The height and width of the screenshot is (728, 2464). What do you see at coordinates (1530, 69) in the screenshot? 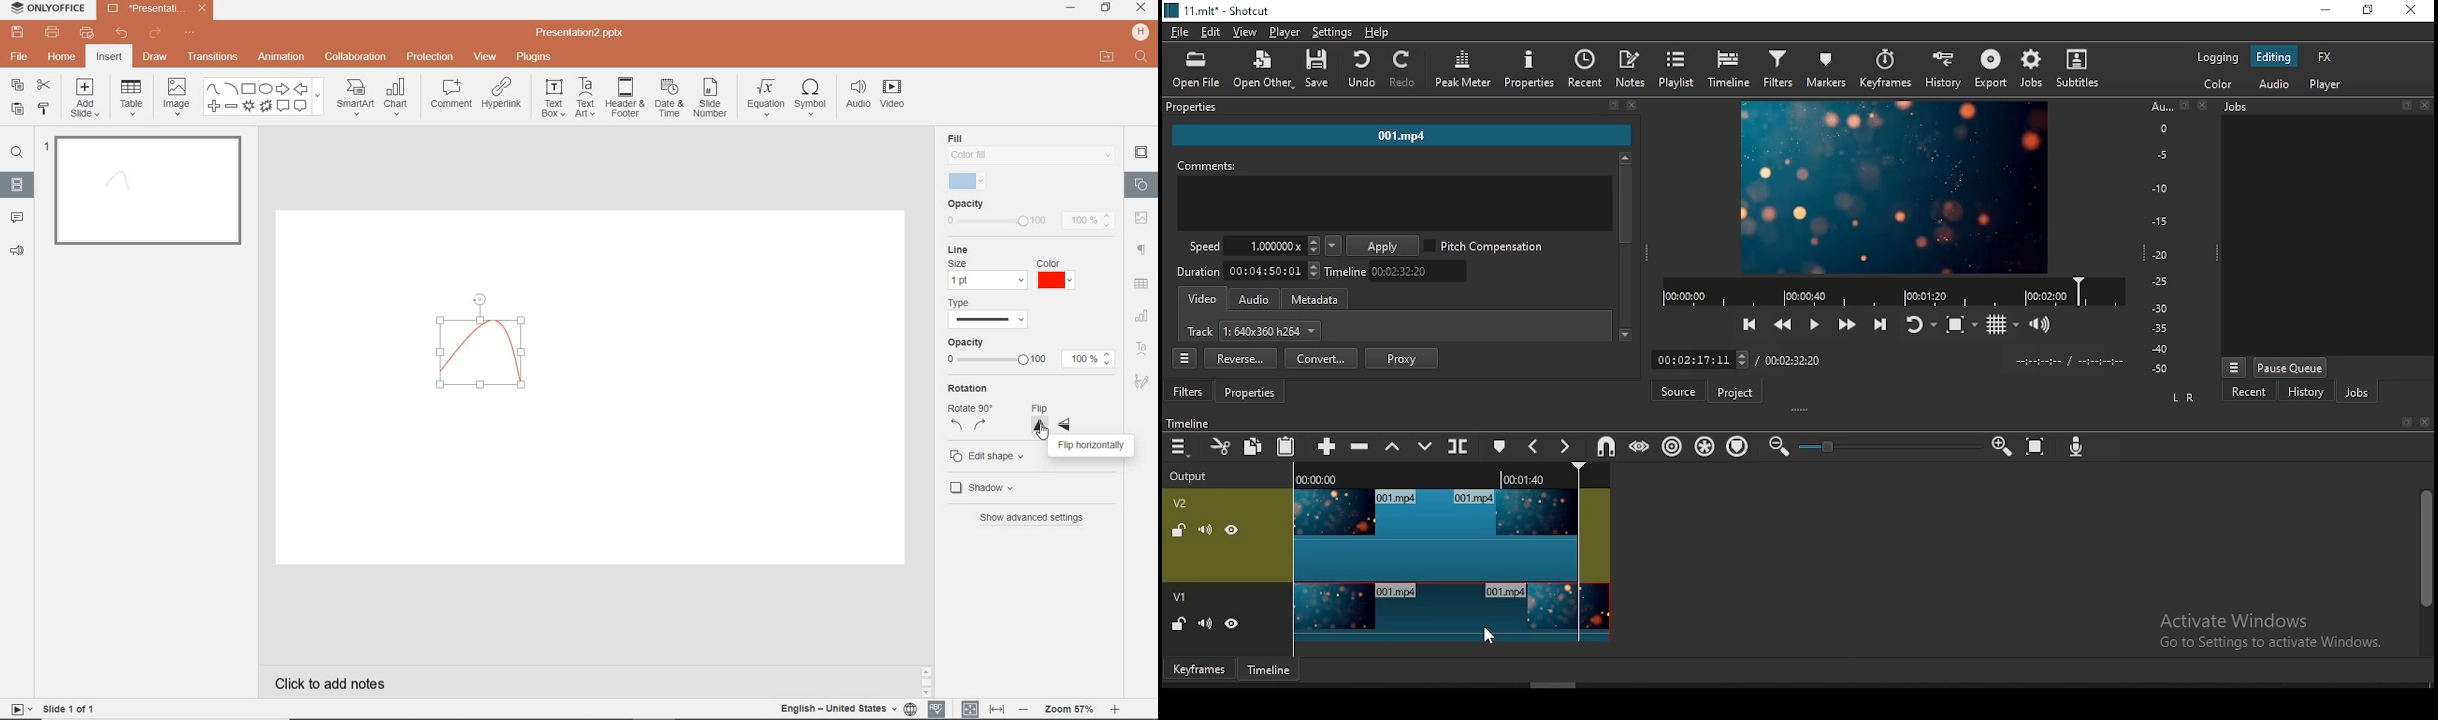
I see `properties` at bounding box center [1530, 69].